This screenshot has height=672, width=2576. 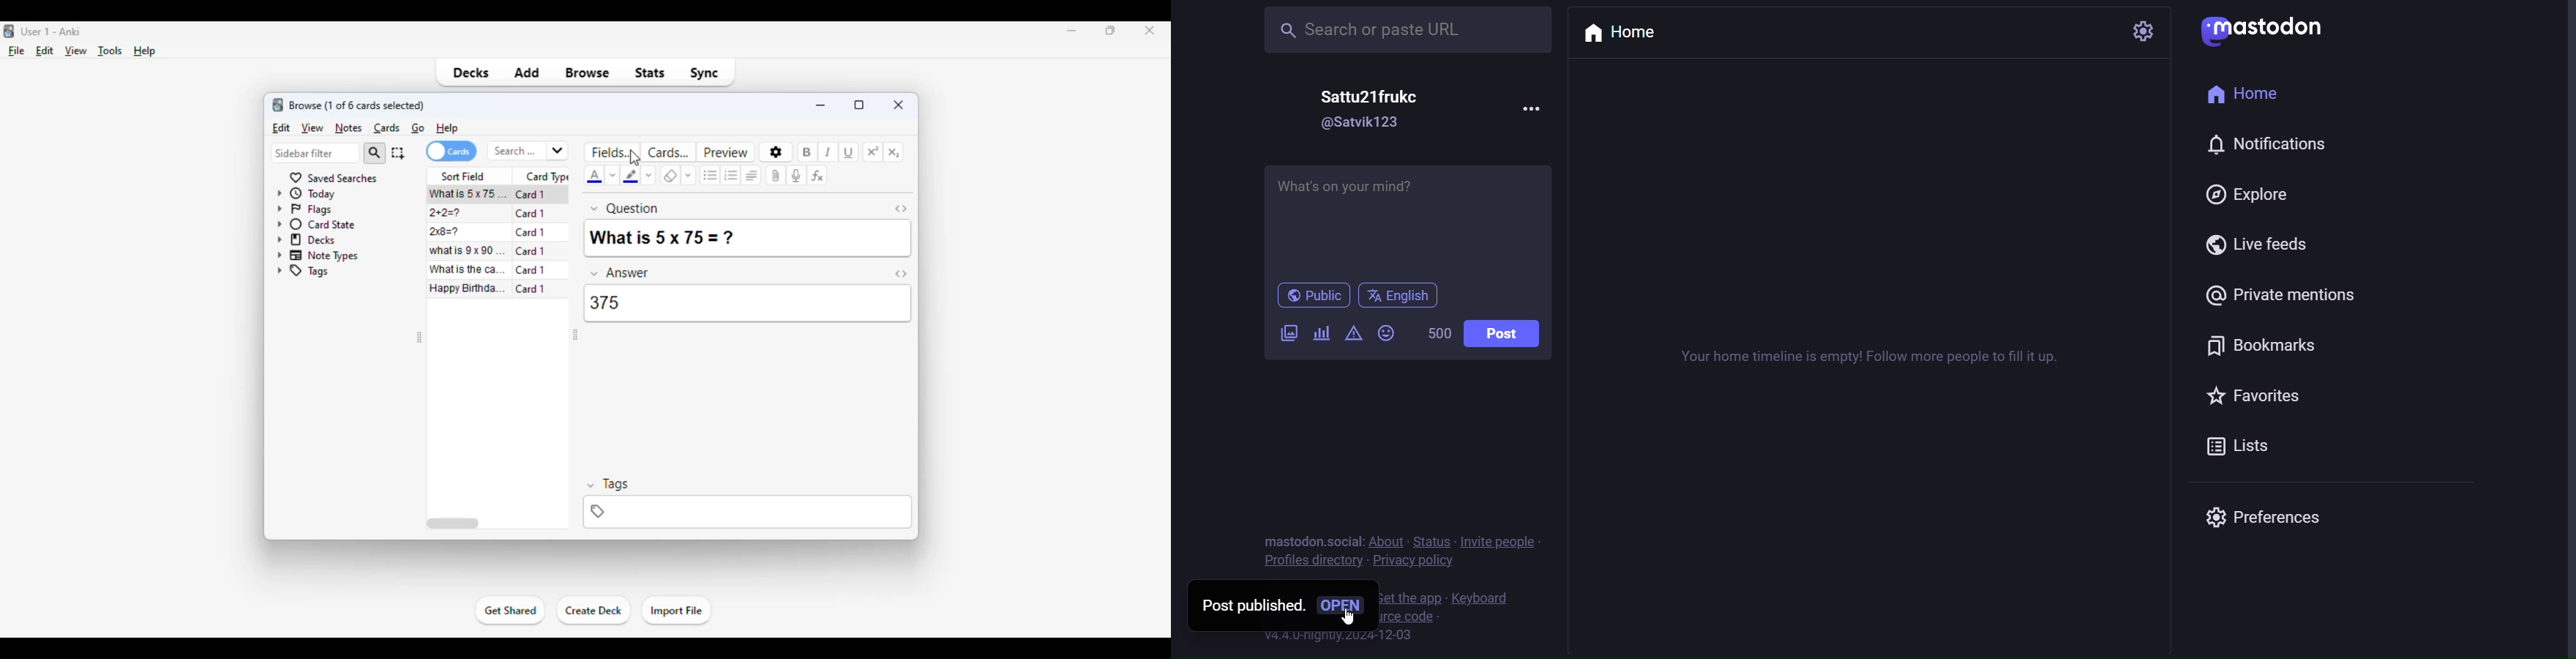 I want to click on id, so click(x=1366, y=122).